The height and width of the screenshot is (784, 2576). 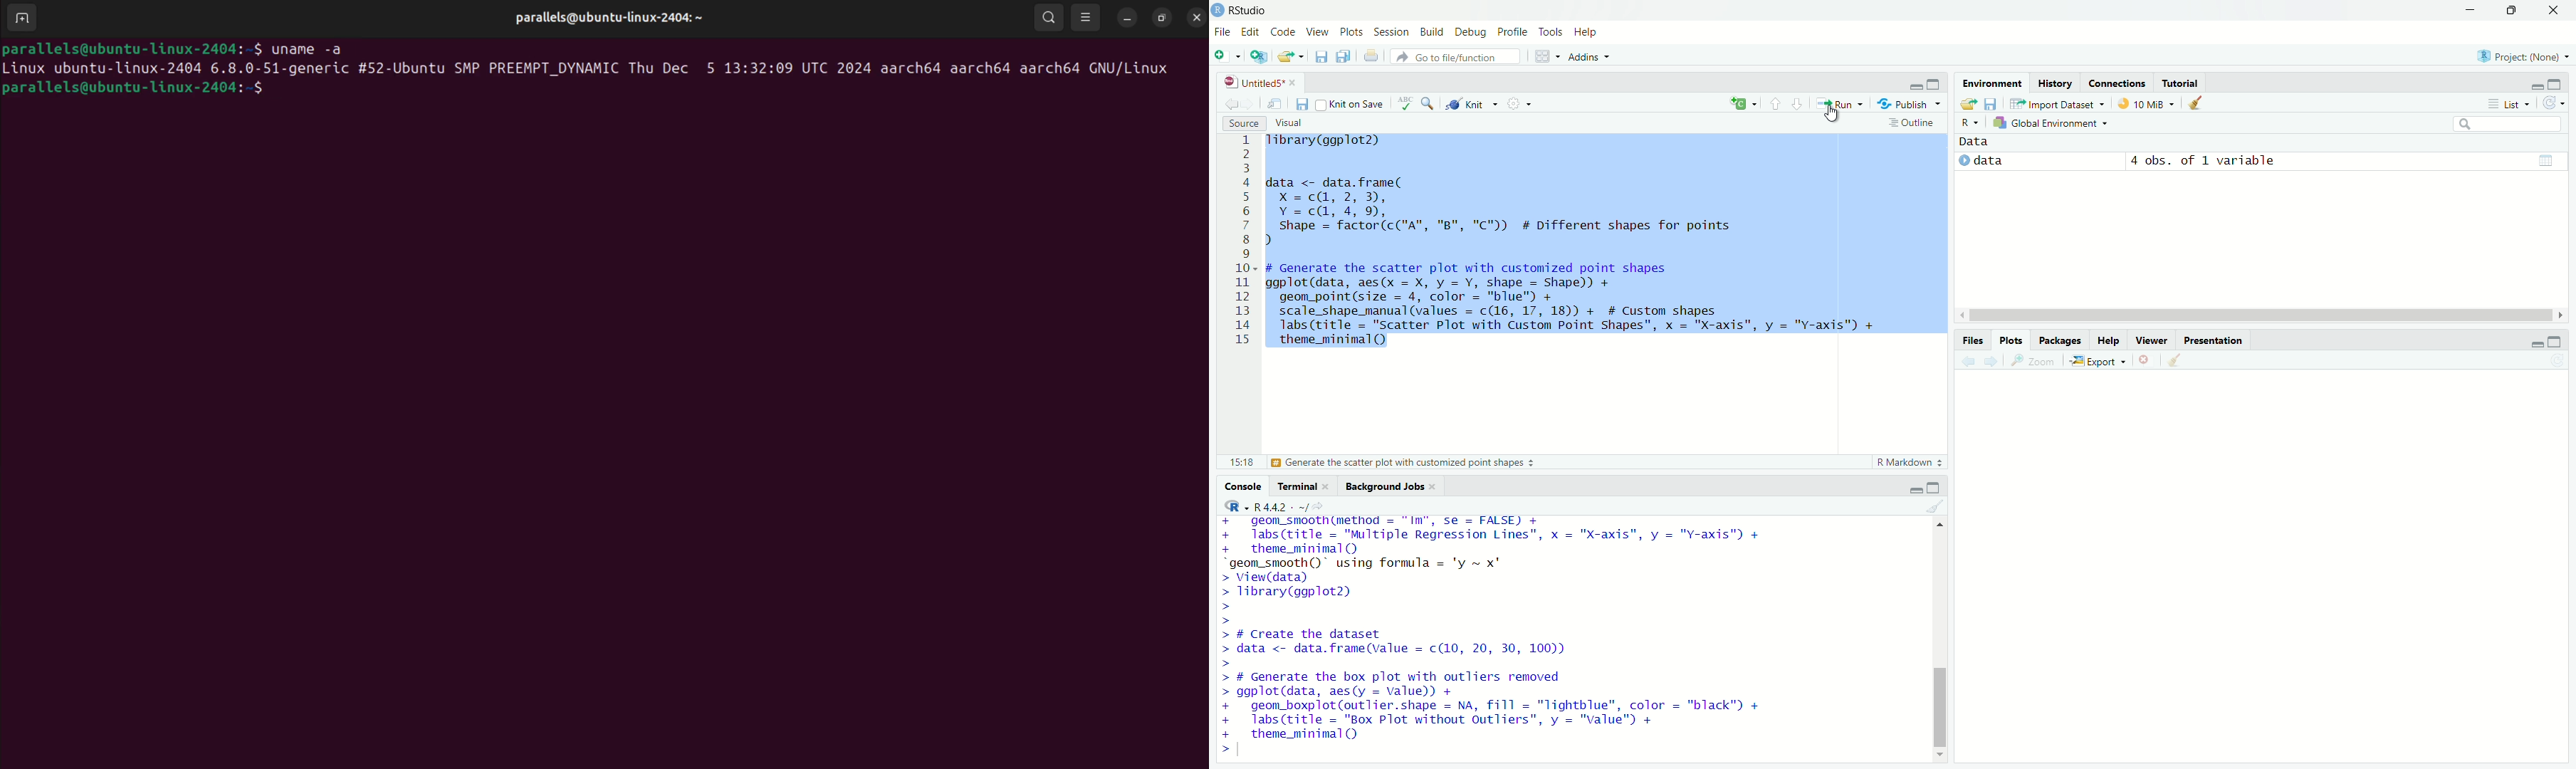 What do you see at coordinates (1988, 160) in the screenshot?
I see `data` at bounding box center [1988, 160].